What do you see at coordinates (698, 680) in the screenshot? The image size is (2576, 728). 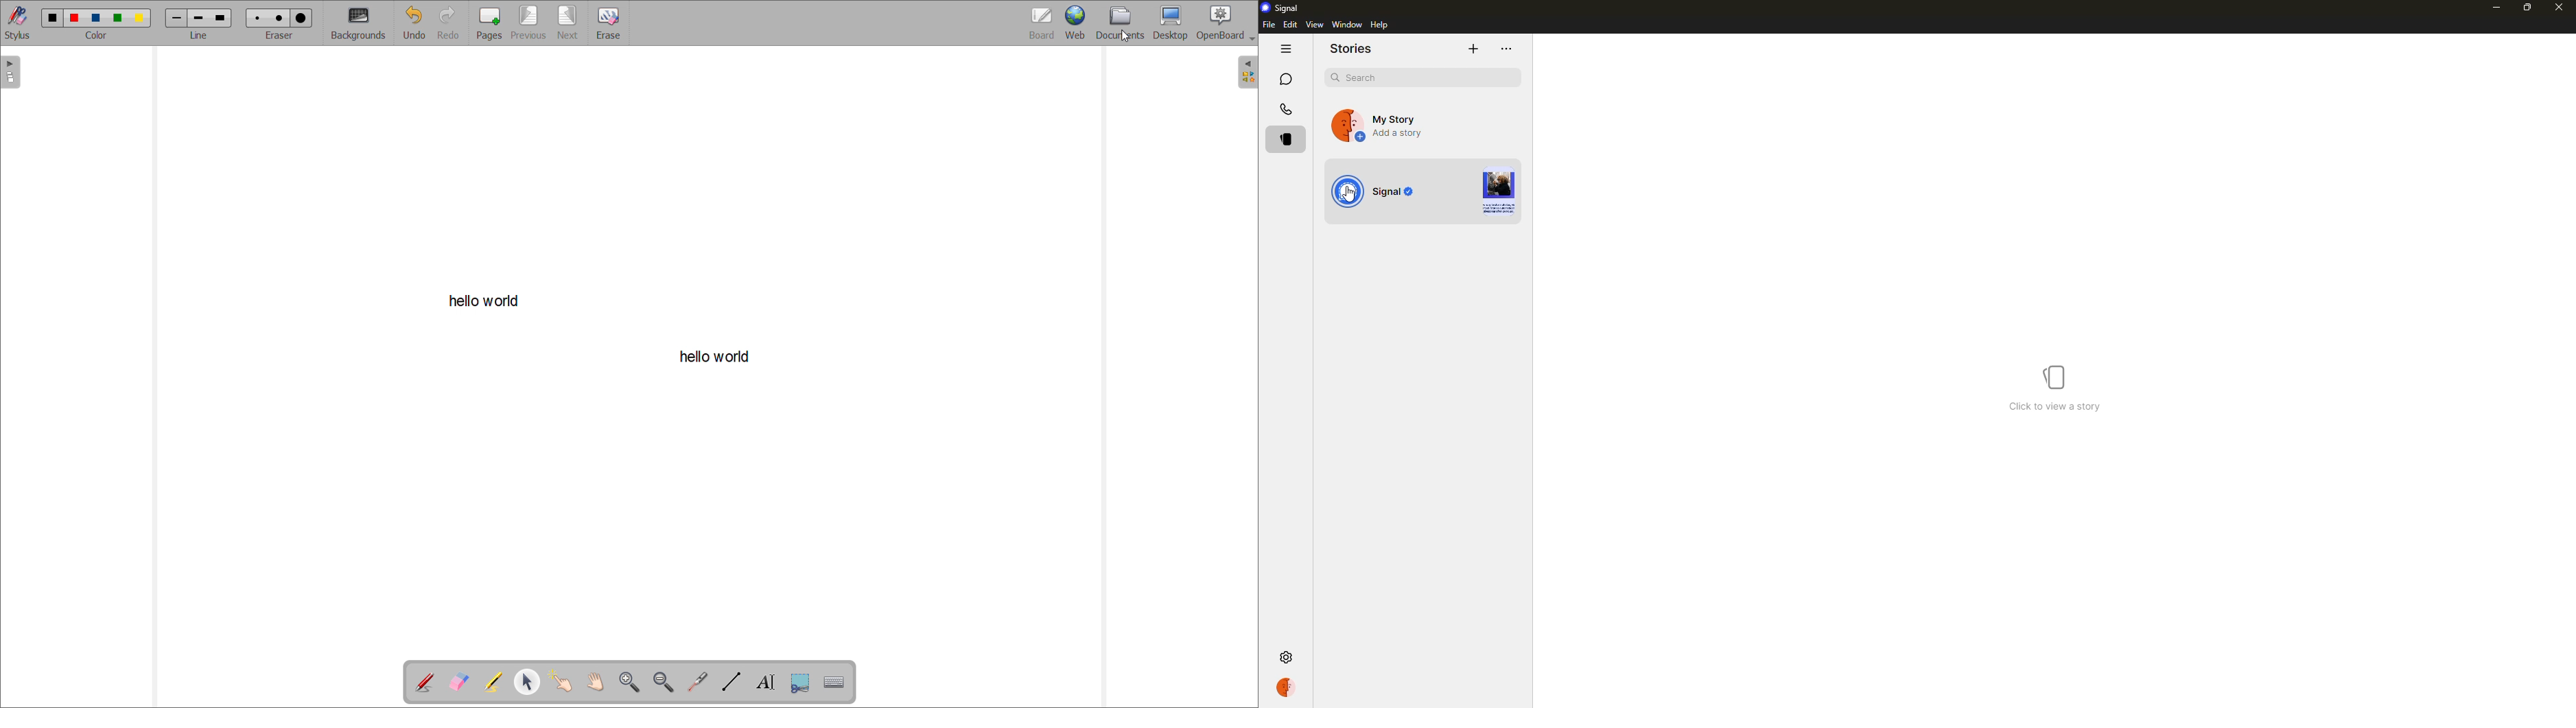 I see `virtual laser pointer` at bounding box center [698, 680].